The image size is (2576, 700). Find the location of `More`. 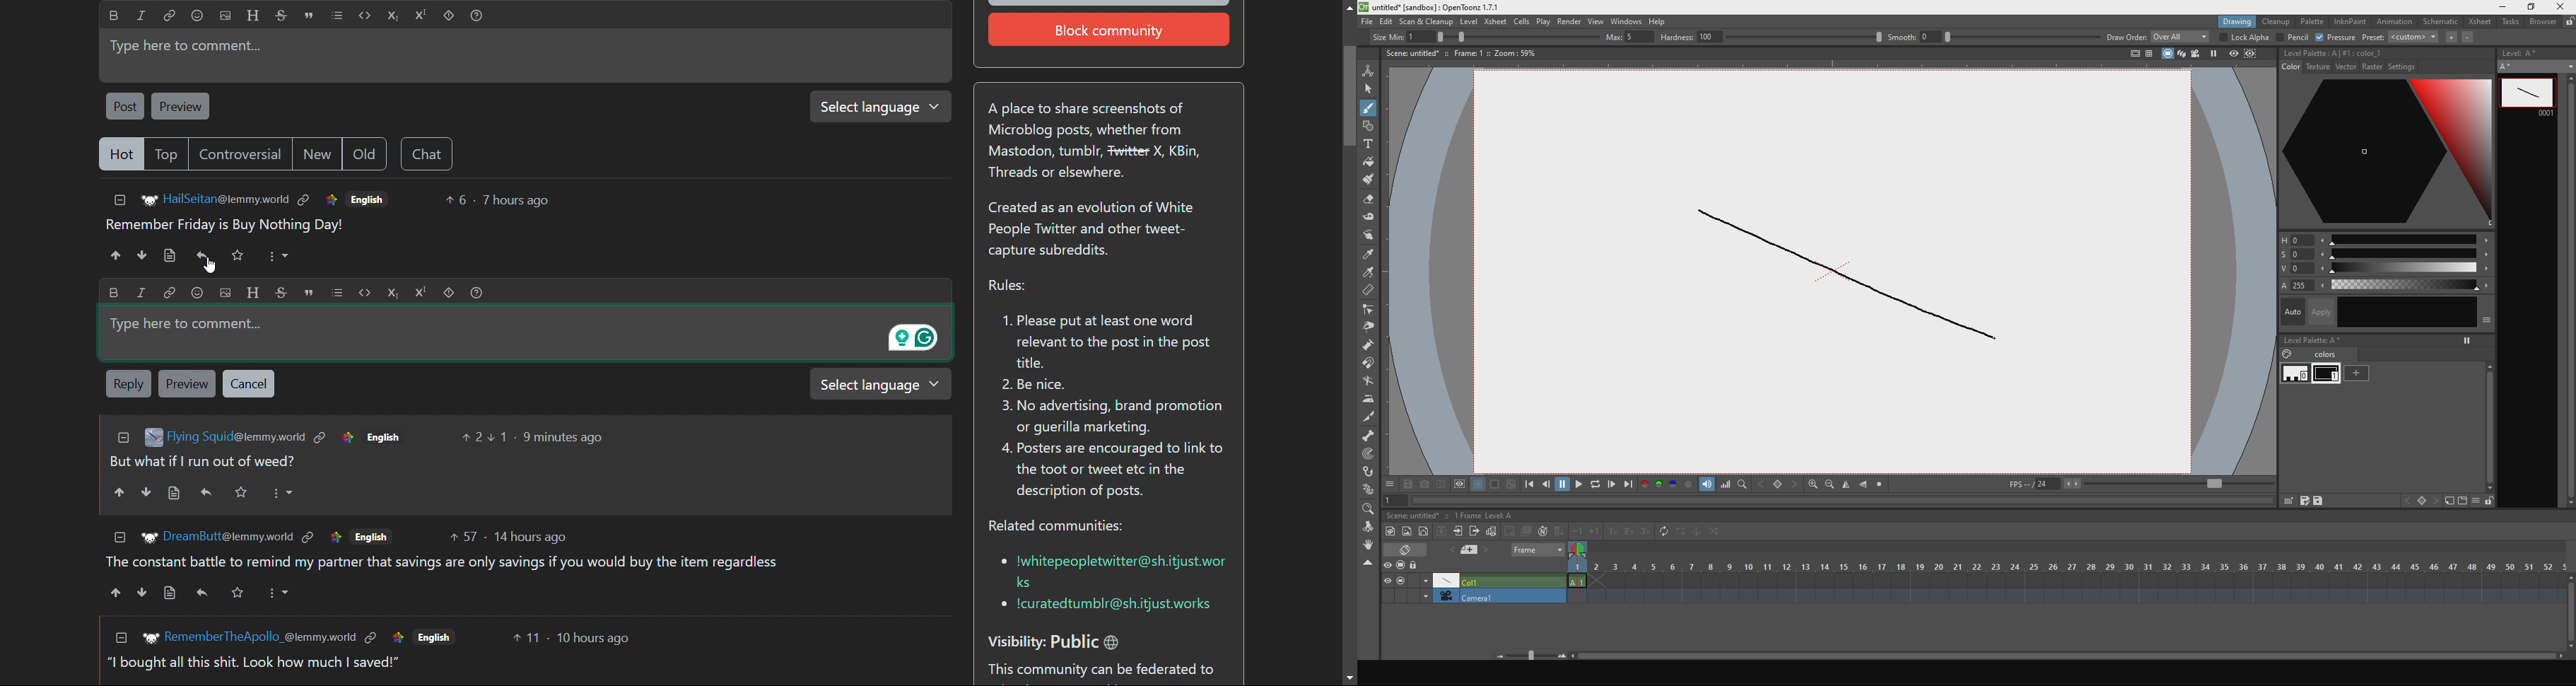

More is located at coordinates (283, 494).